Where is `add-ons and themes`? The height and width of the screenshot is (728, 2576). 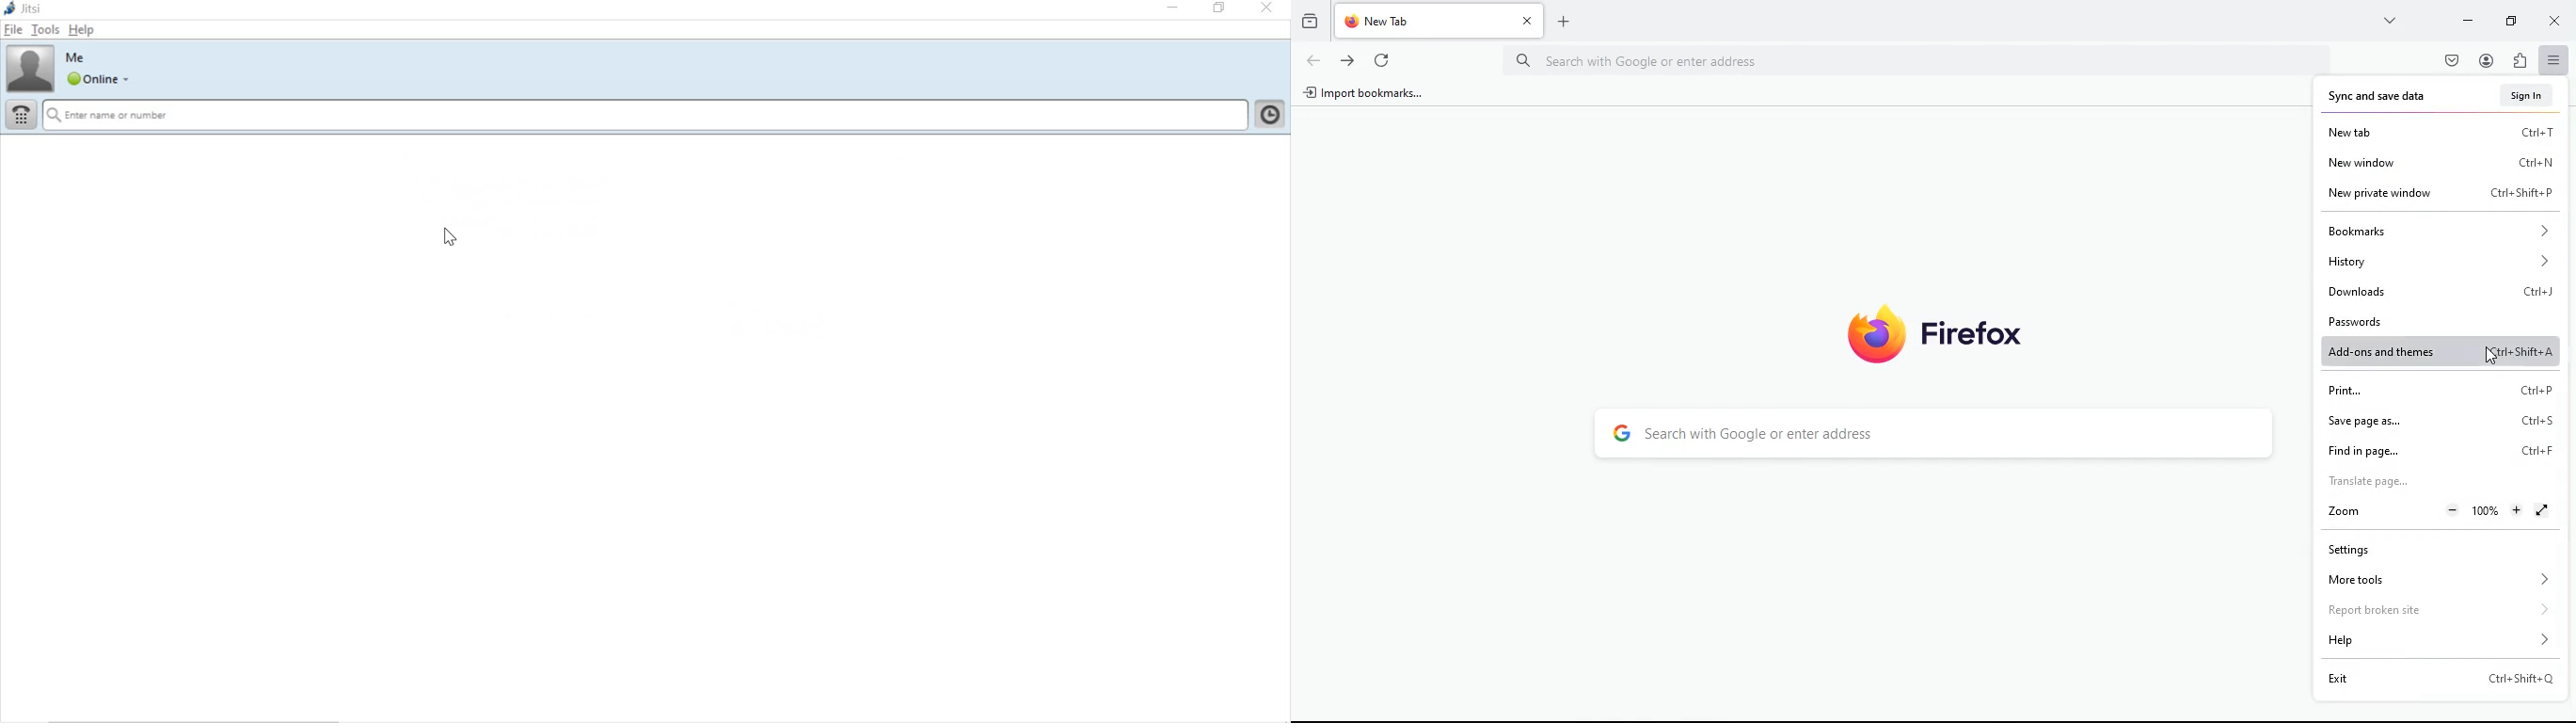
add-ons and themes is located at coordinates (2441, 351).